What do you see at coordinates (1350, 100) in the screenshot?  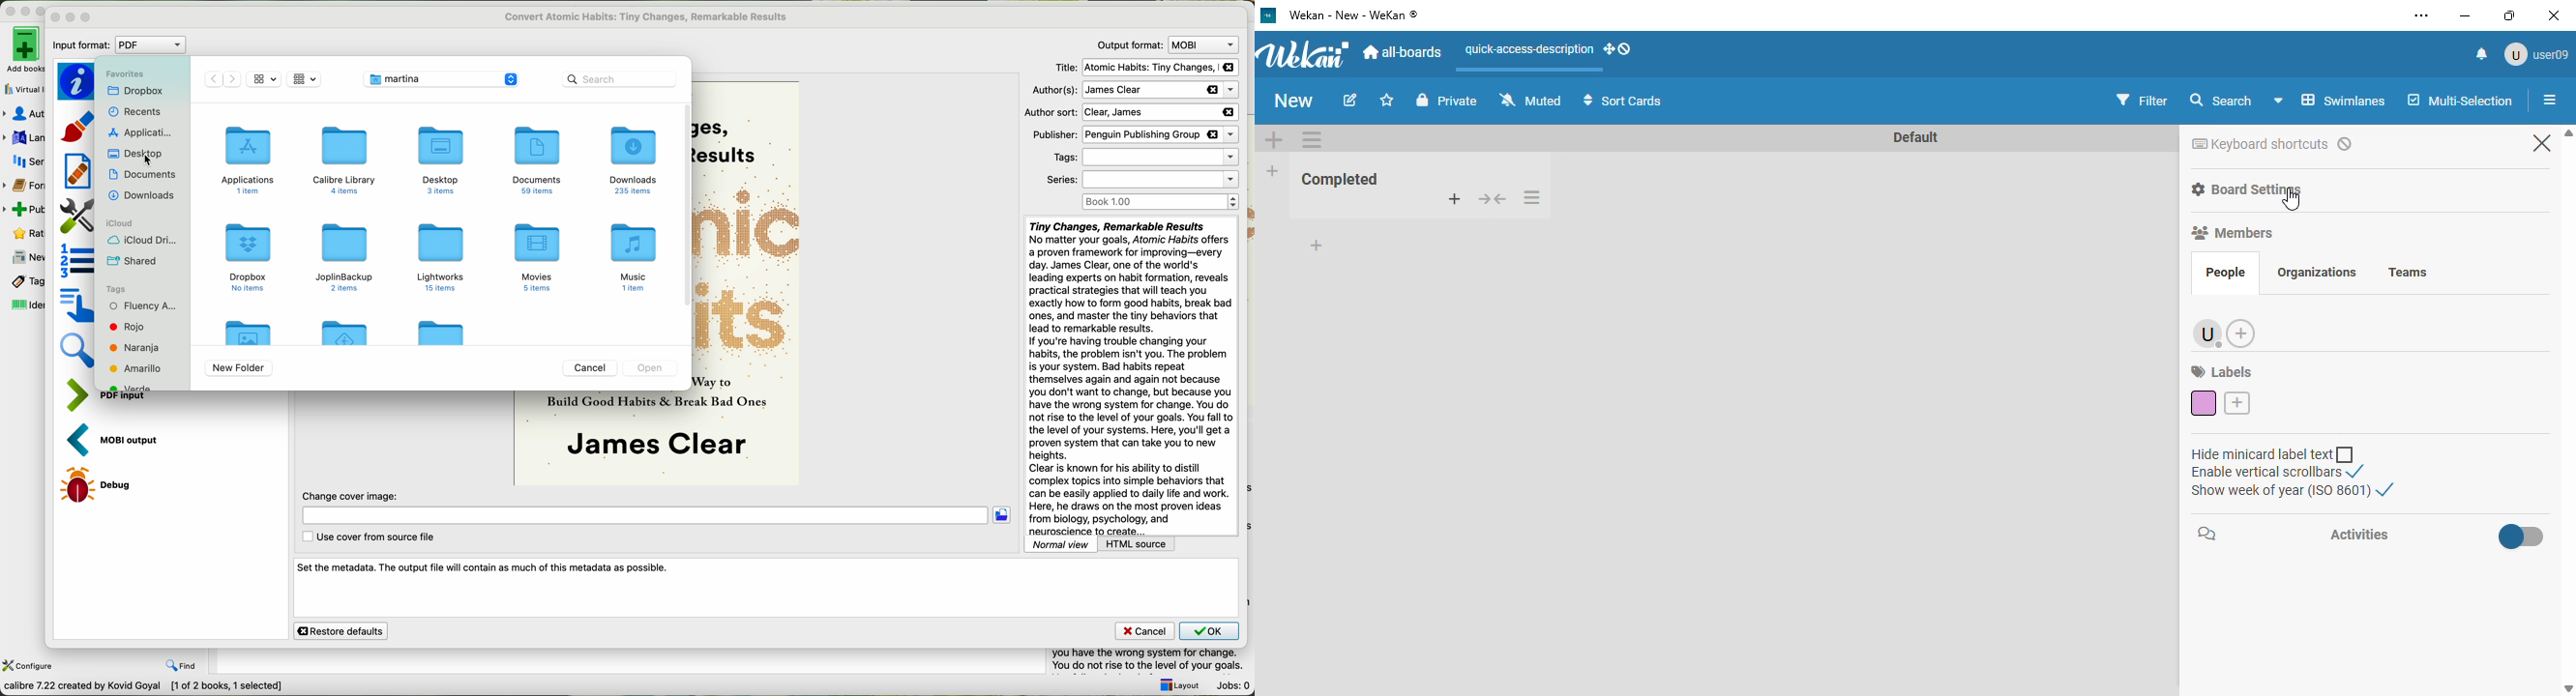 I see `edit` at bounding box center [1350, 100].